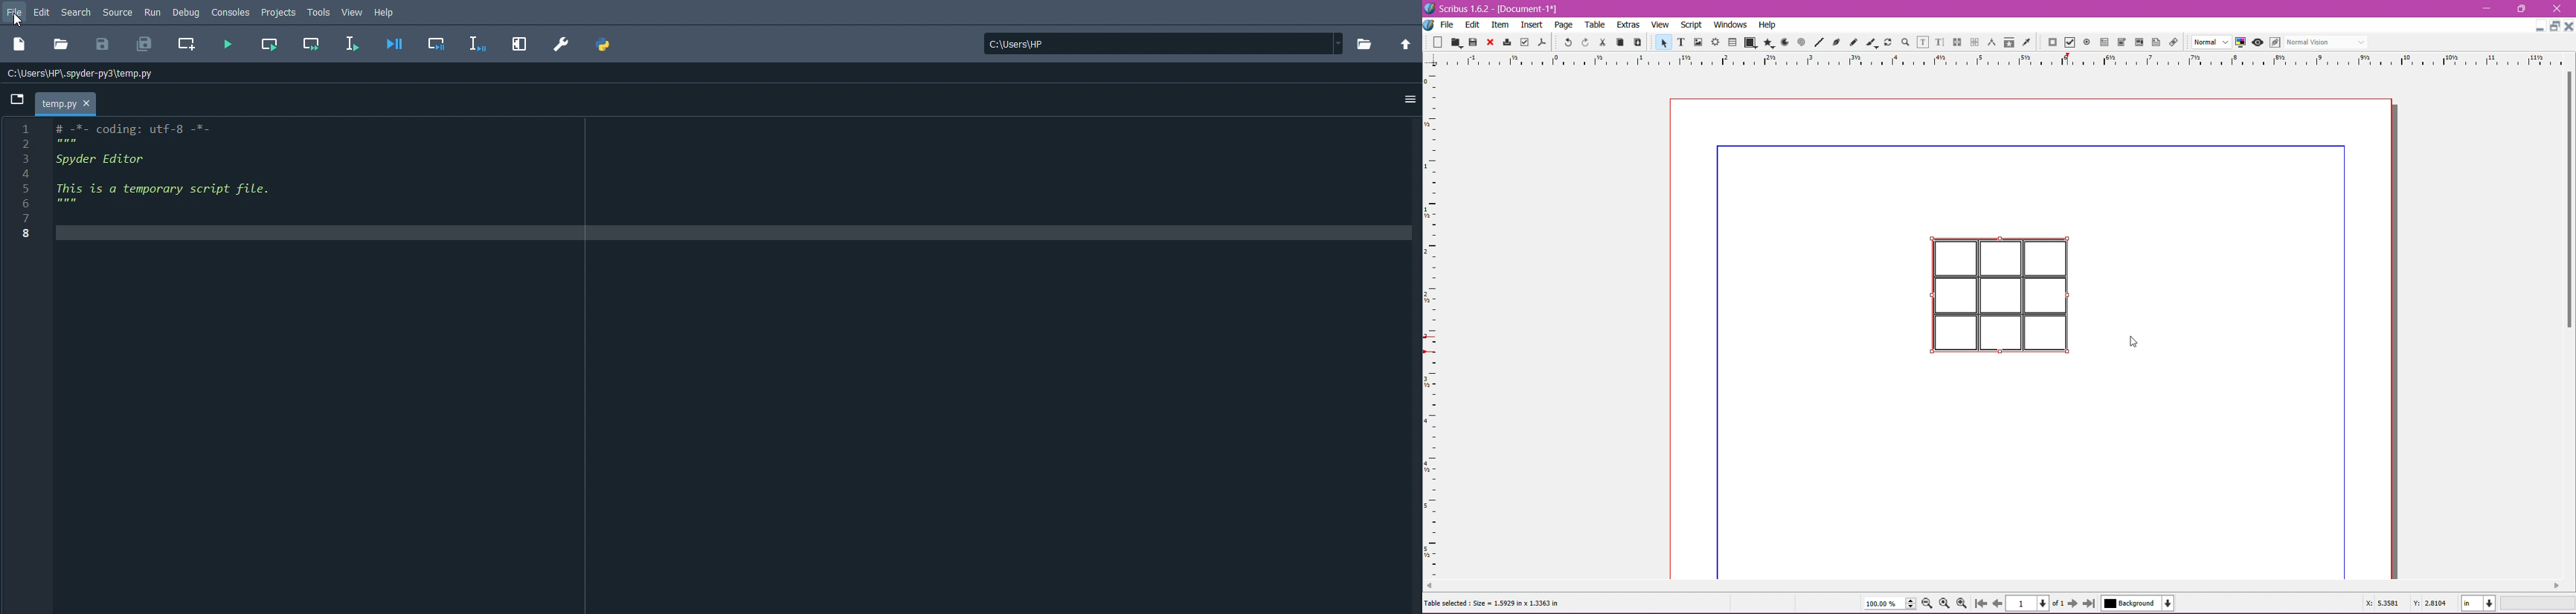  Describe the element at coordinates (1963, 603) in the screenshot. I see `Zoom in` at that location.